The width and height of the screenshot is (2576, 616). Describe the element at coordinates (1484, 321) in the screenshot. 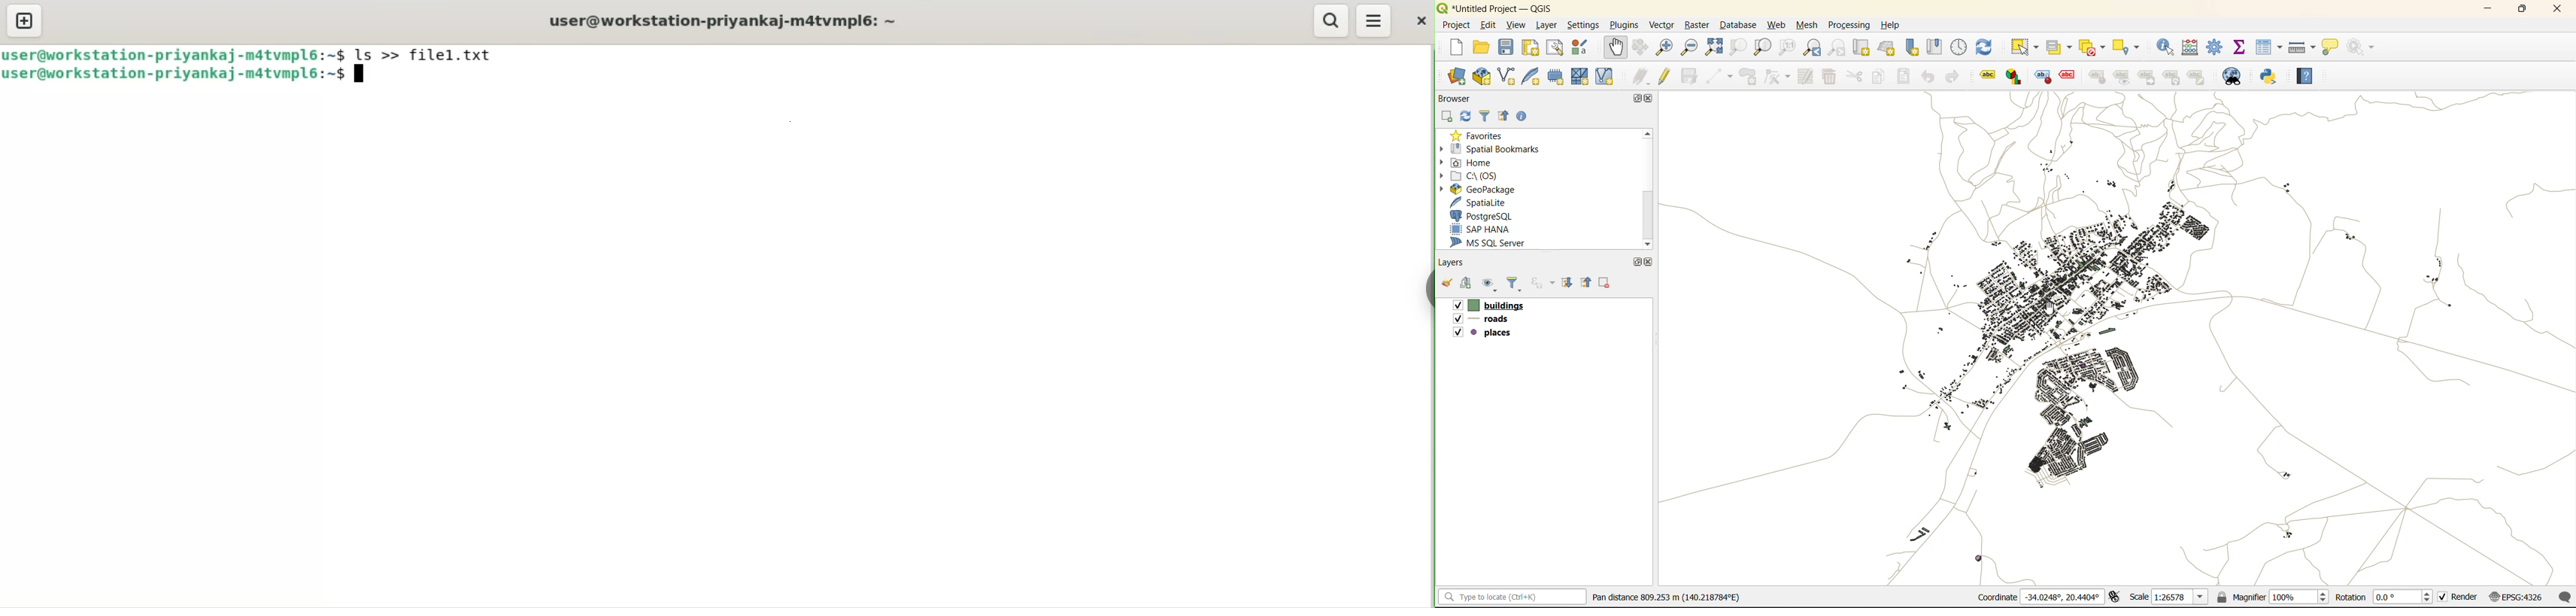

I see `roads` at that location.